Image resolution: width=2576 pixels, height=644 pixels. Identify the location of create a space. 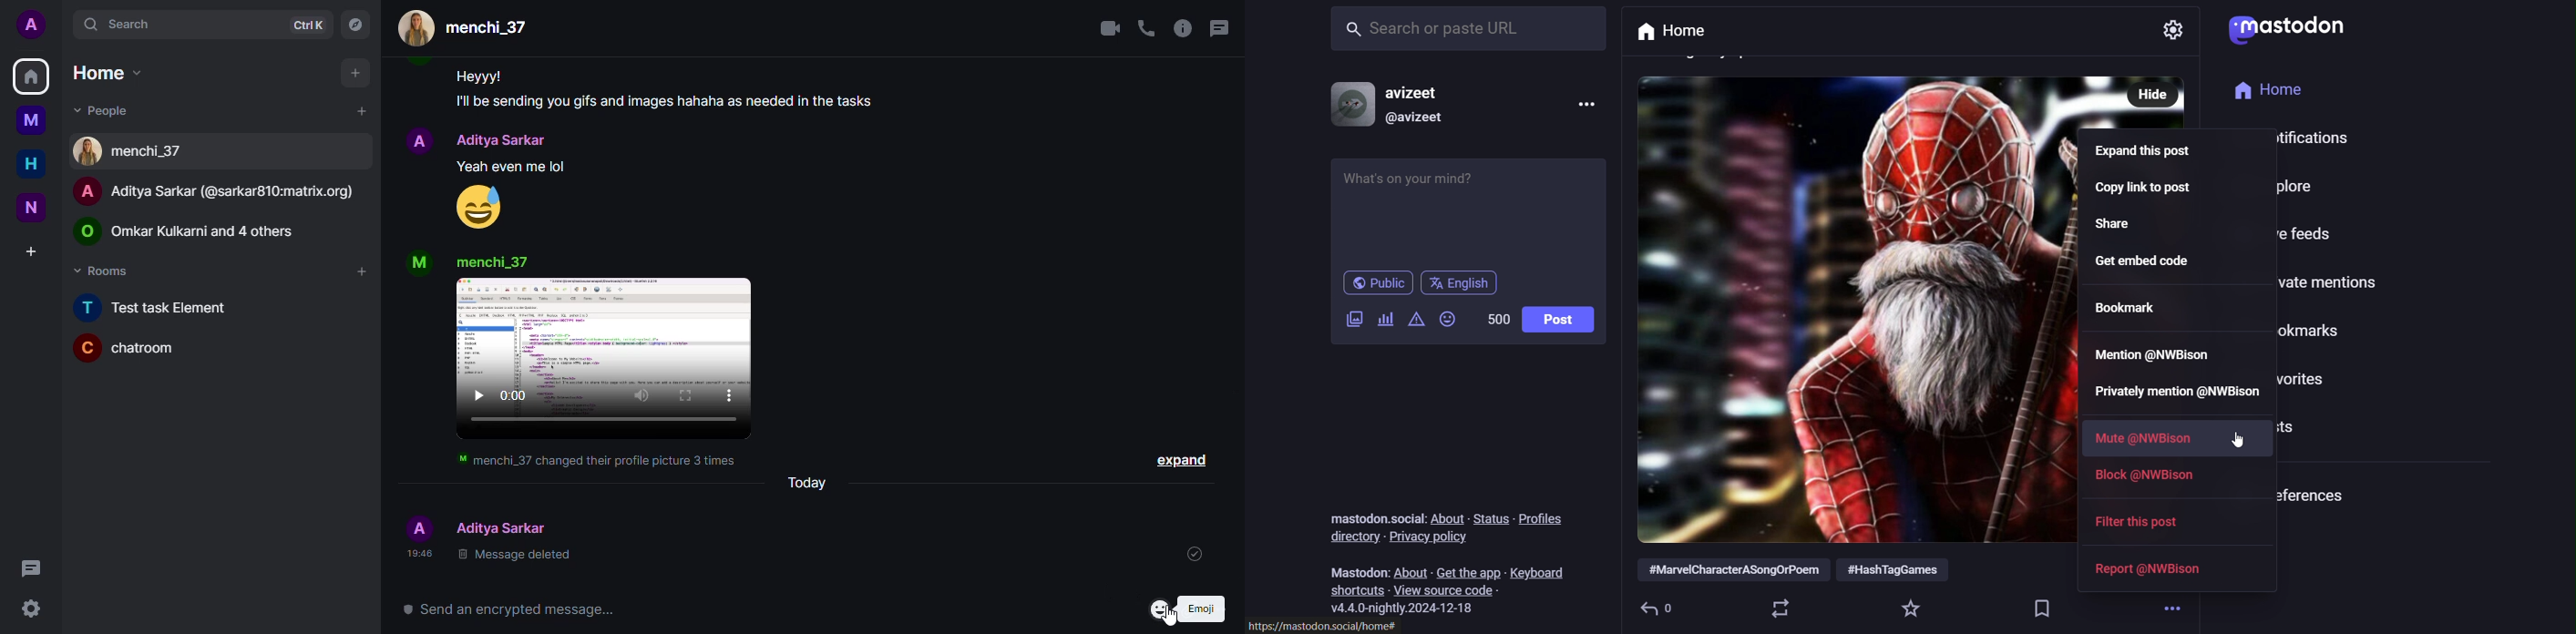
(32, 249).